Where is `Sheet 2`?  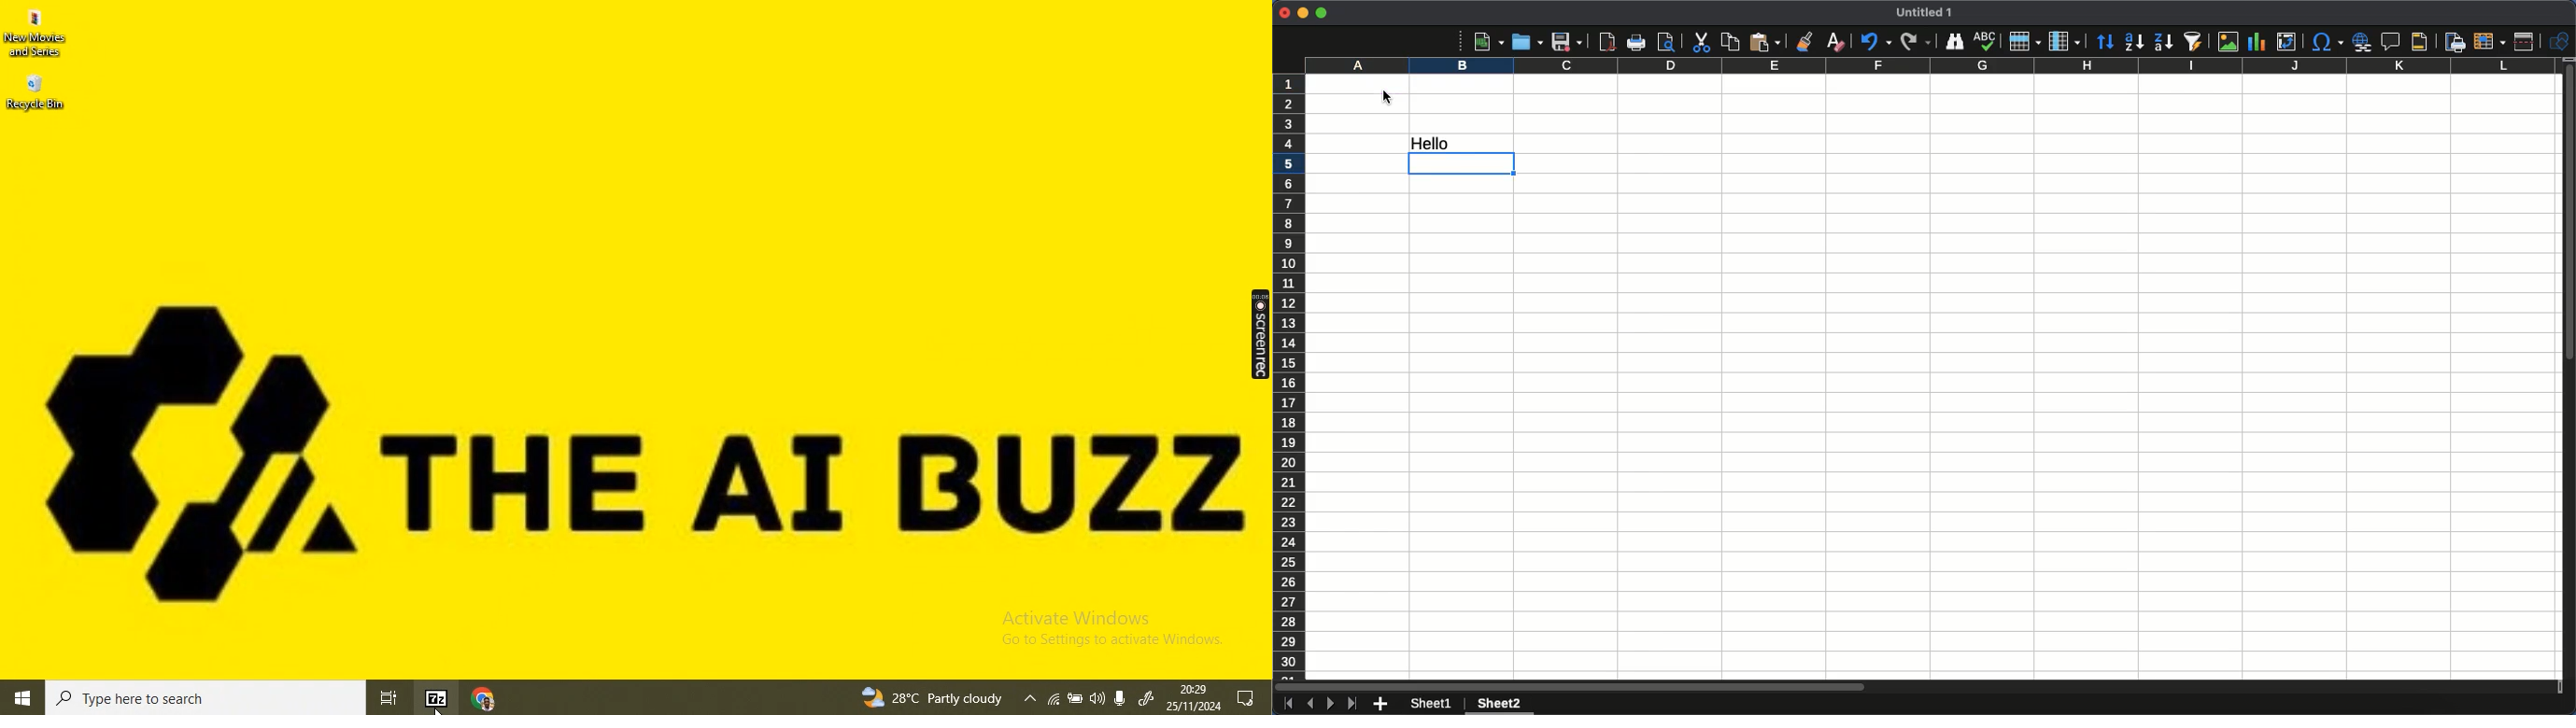 Sheet 2 is located at coordinates (1497, 705).